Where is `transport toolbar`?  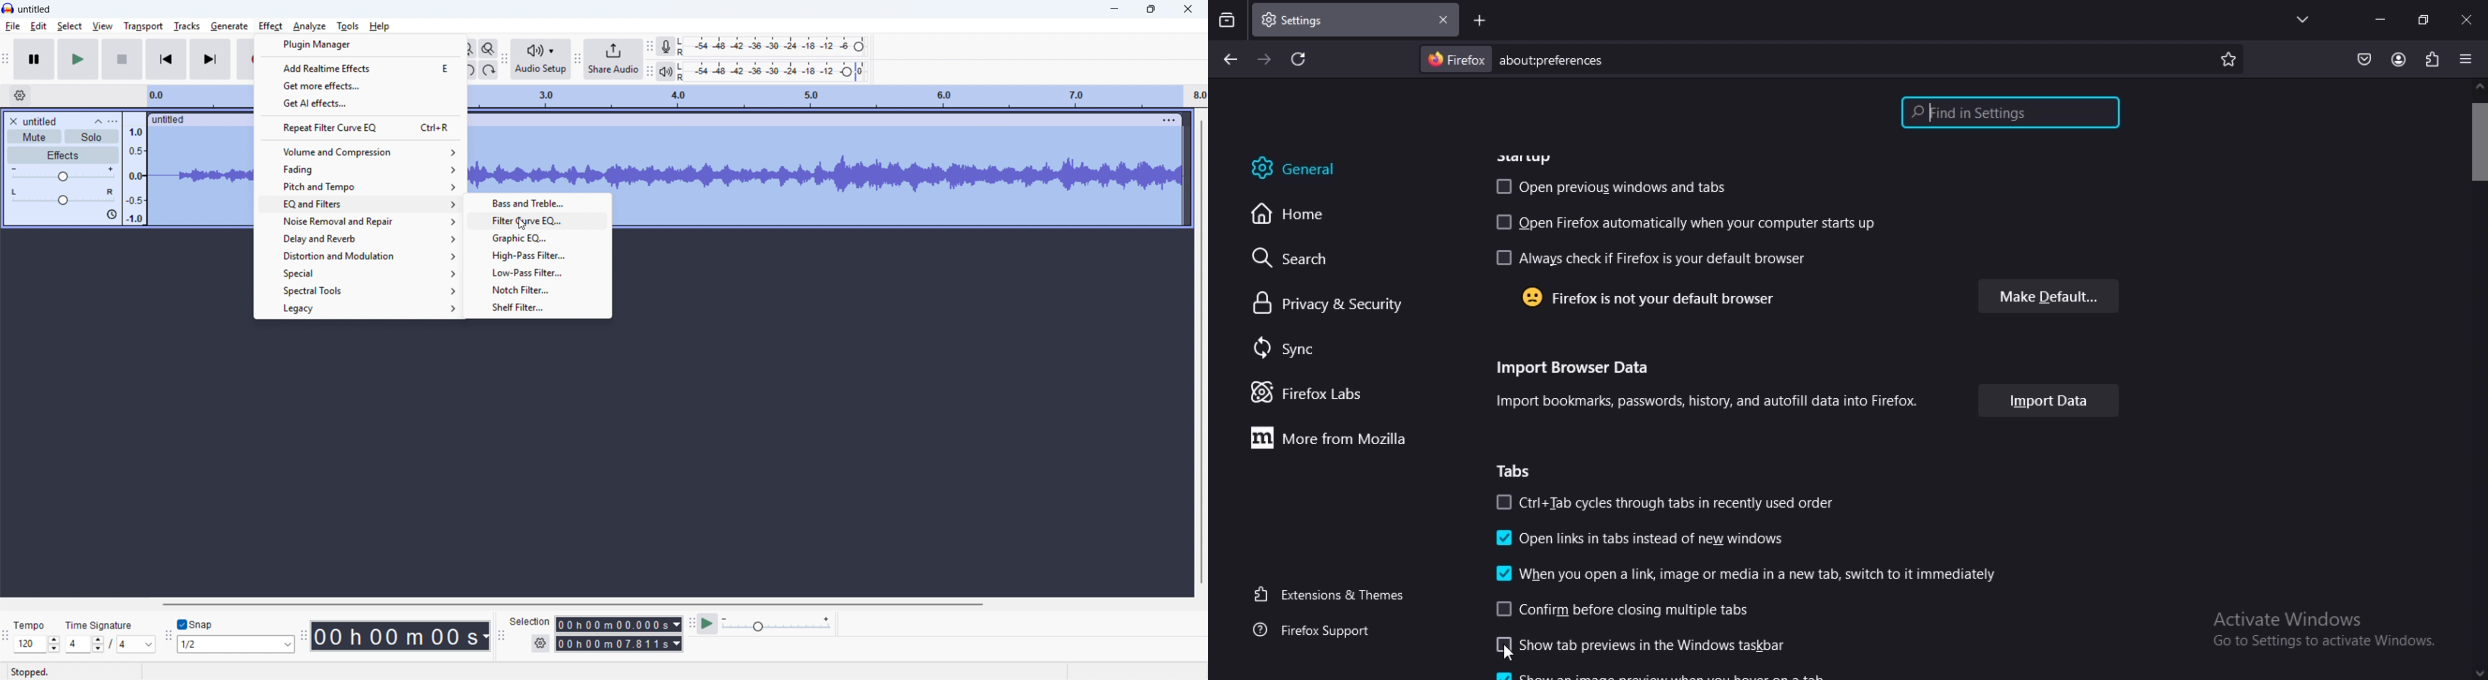
transport toolbar is located at coordinates (6, 61).